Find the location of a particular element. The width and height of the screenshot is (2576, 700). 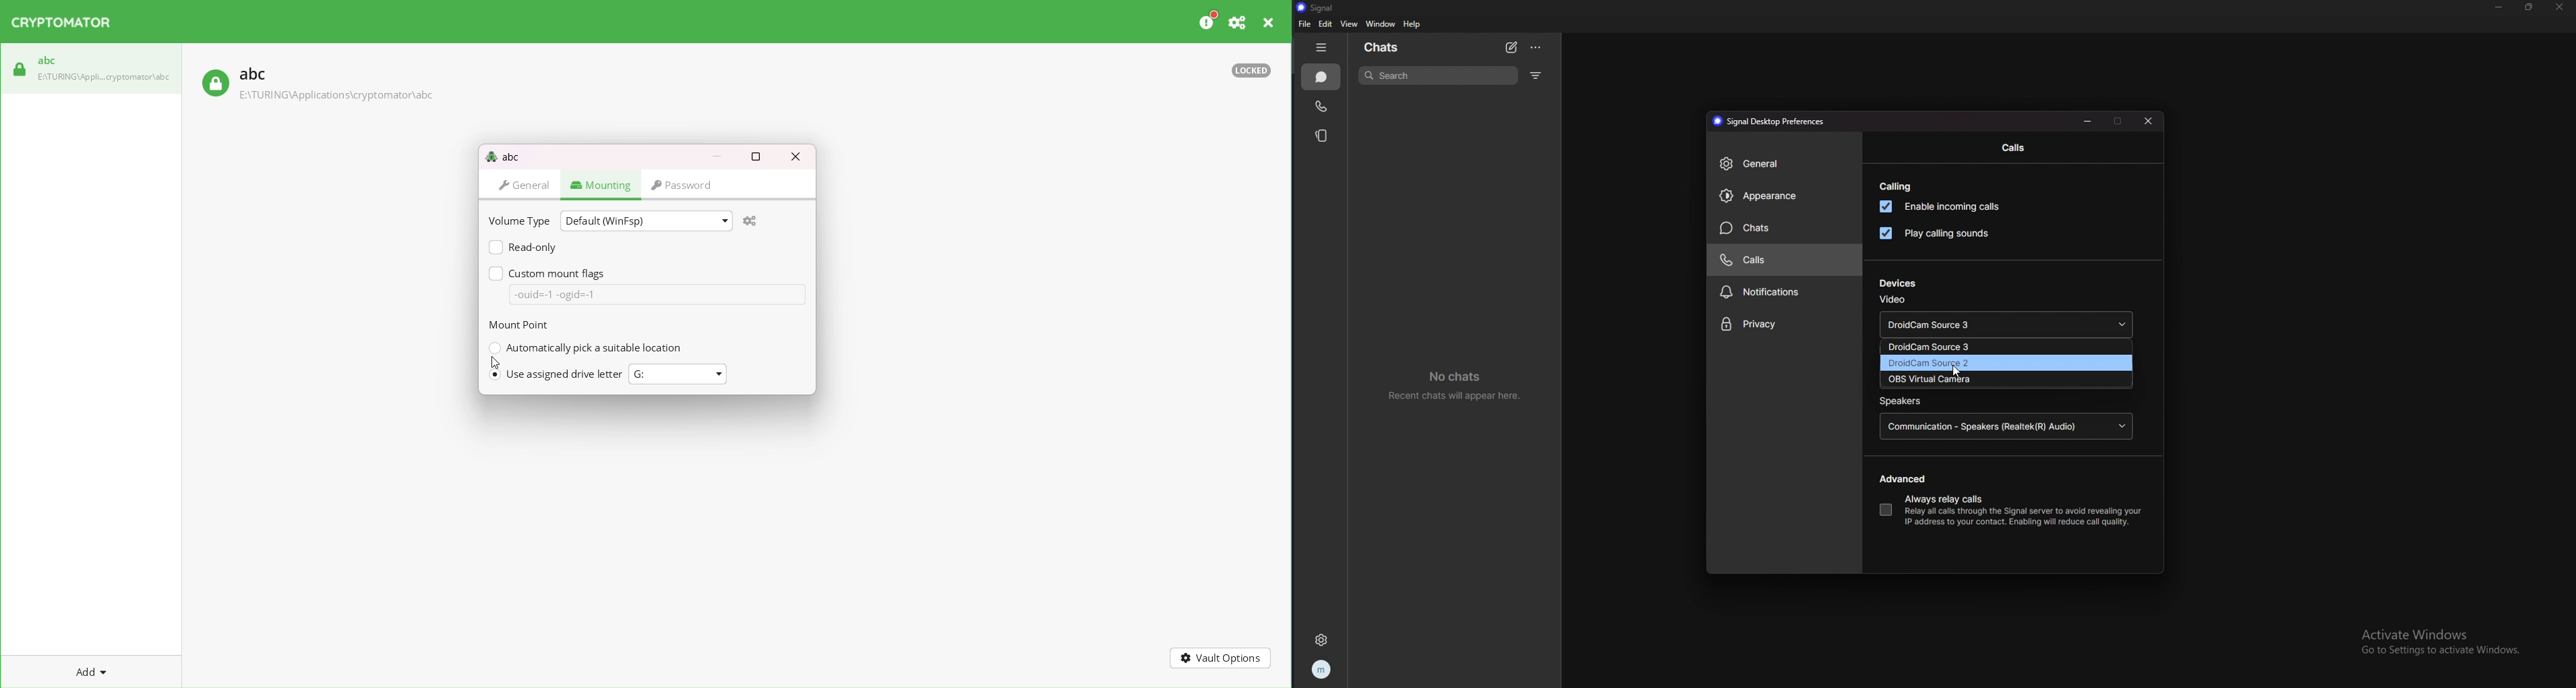

preferences is located at coordinates (1767, 122).